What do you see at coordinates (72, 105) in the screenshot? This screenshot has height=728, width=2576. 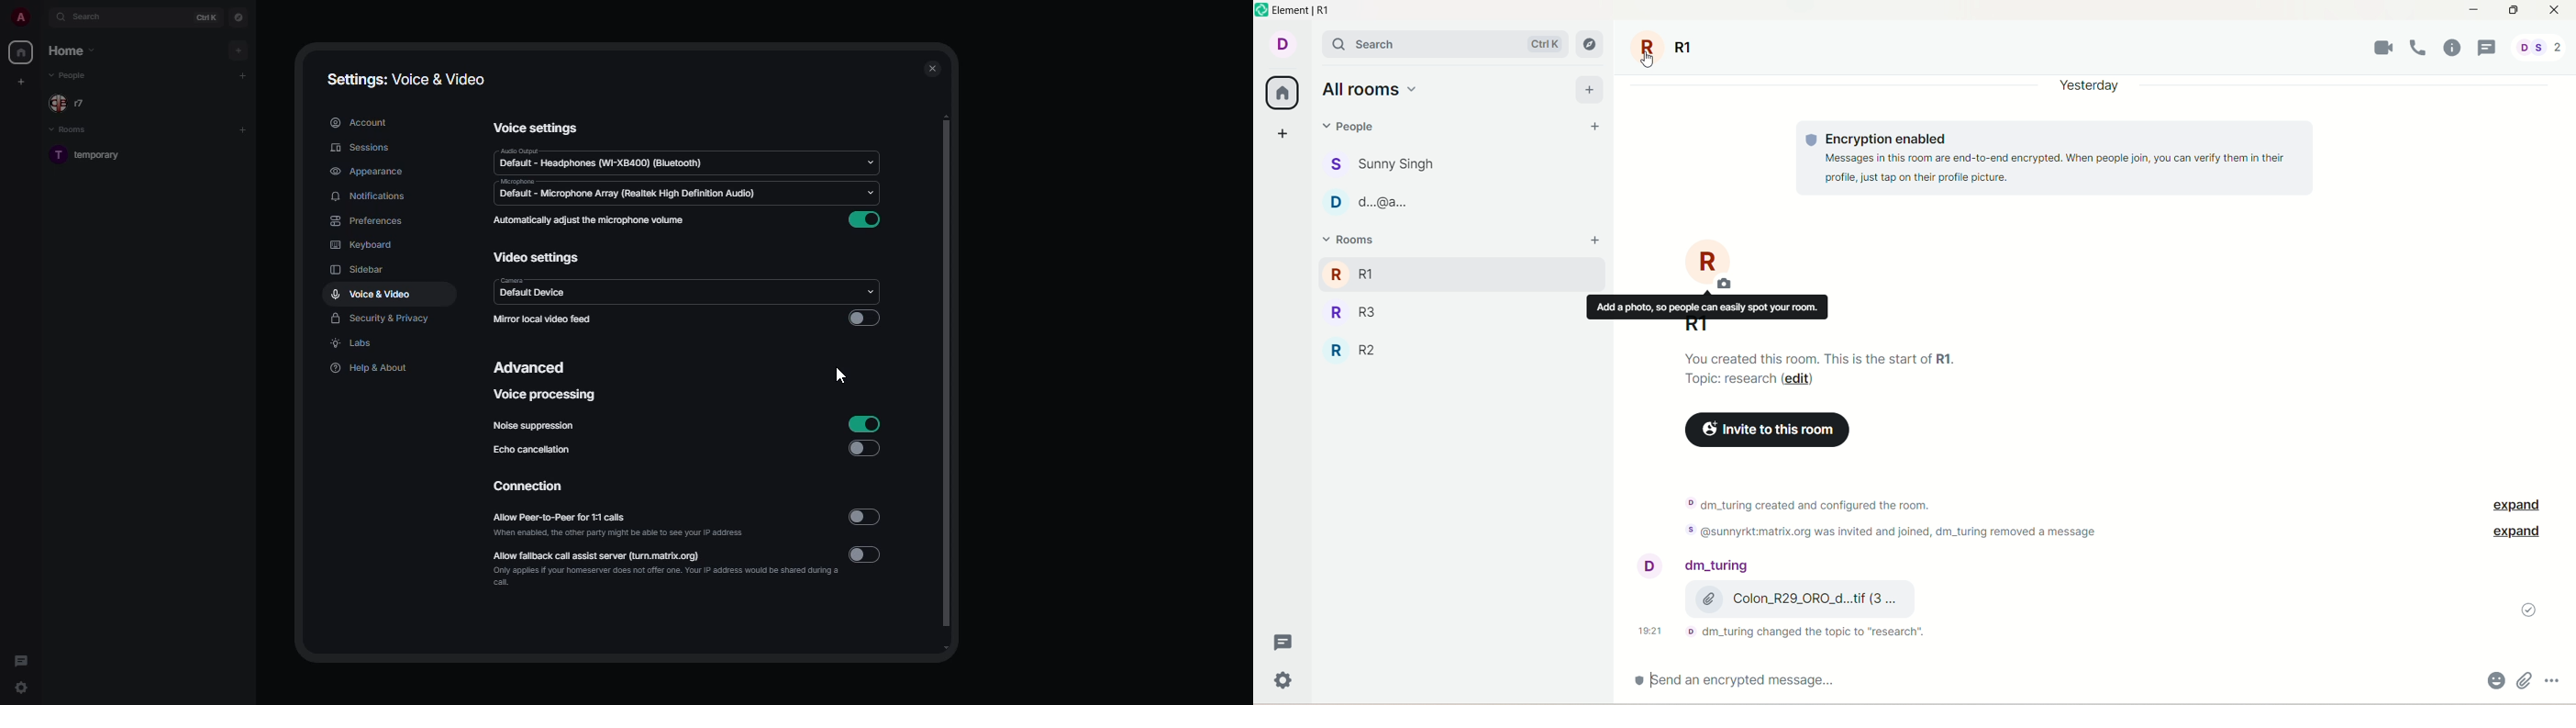 I see `people` at bounding box center [72, 105].